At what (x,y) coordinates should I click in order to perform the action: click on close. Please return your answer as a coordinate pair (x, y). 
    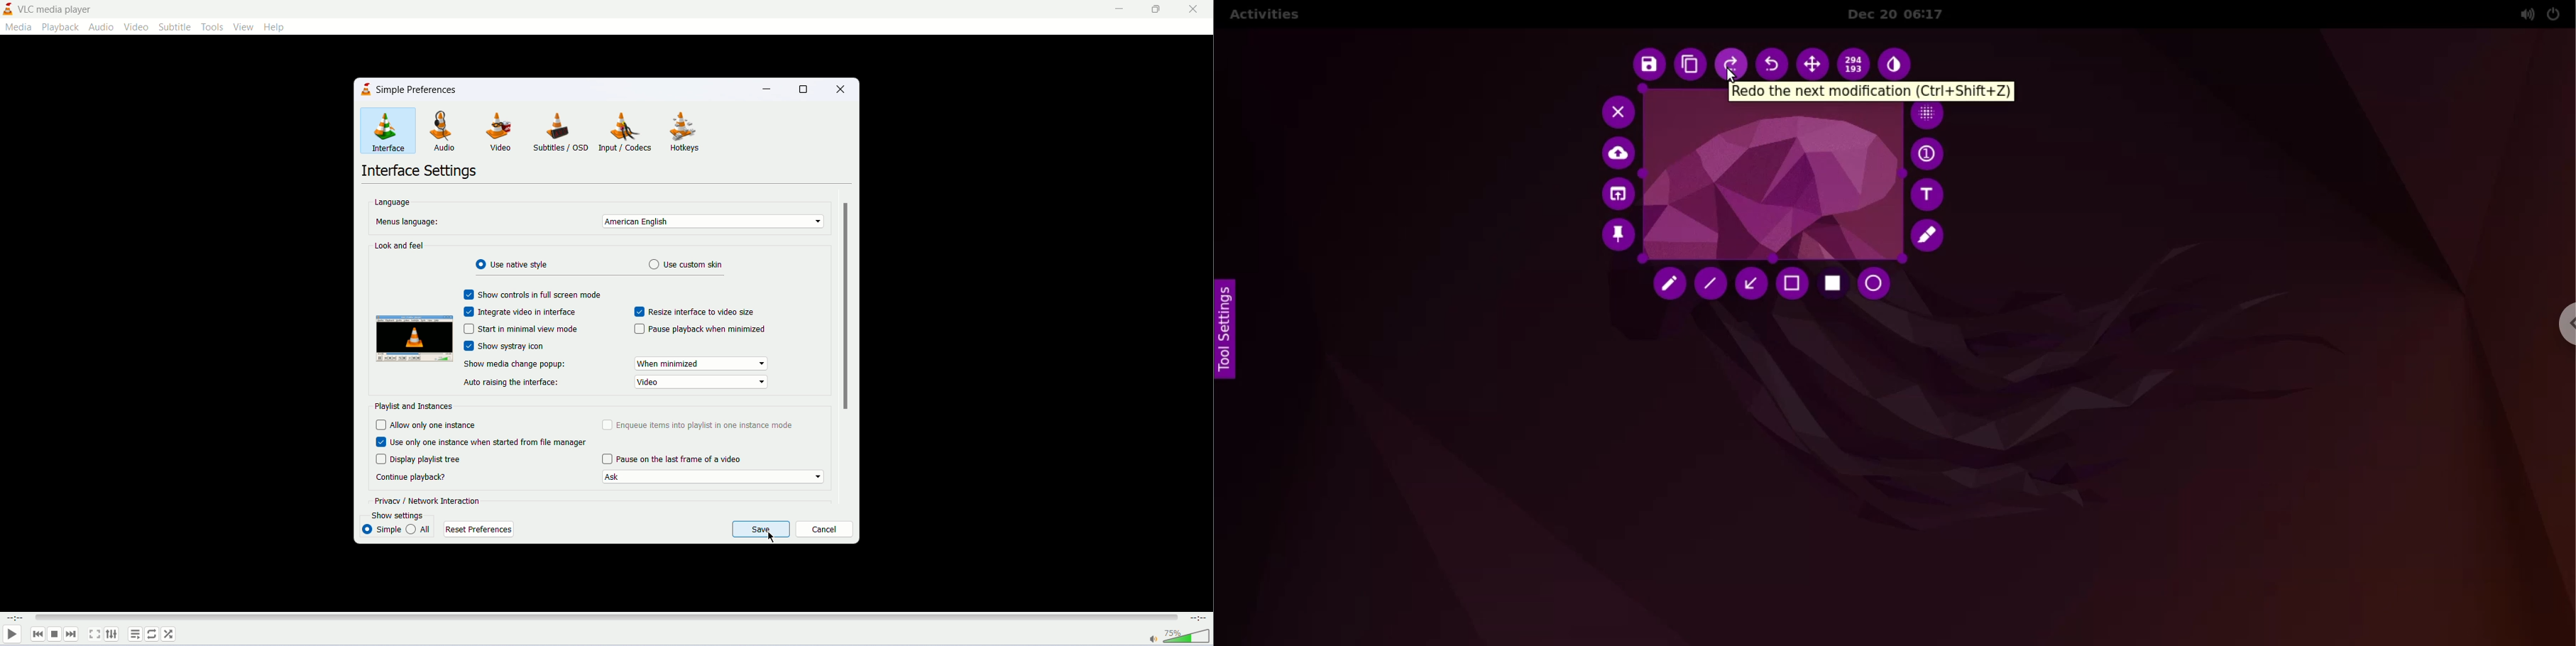
    Looking at the image, I should click on (1198, 8).